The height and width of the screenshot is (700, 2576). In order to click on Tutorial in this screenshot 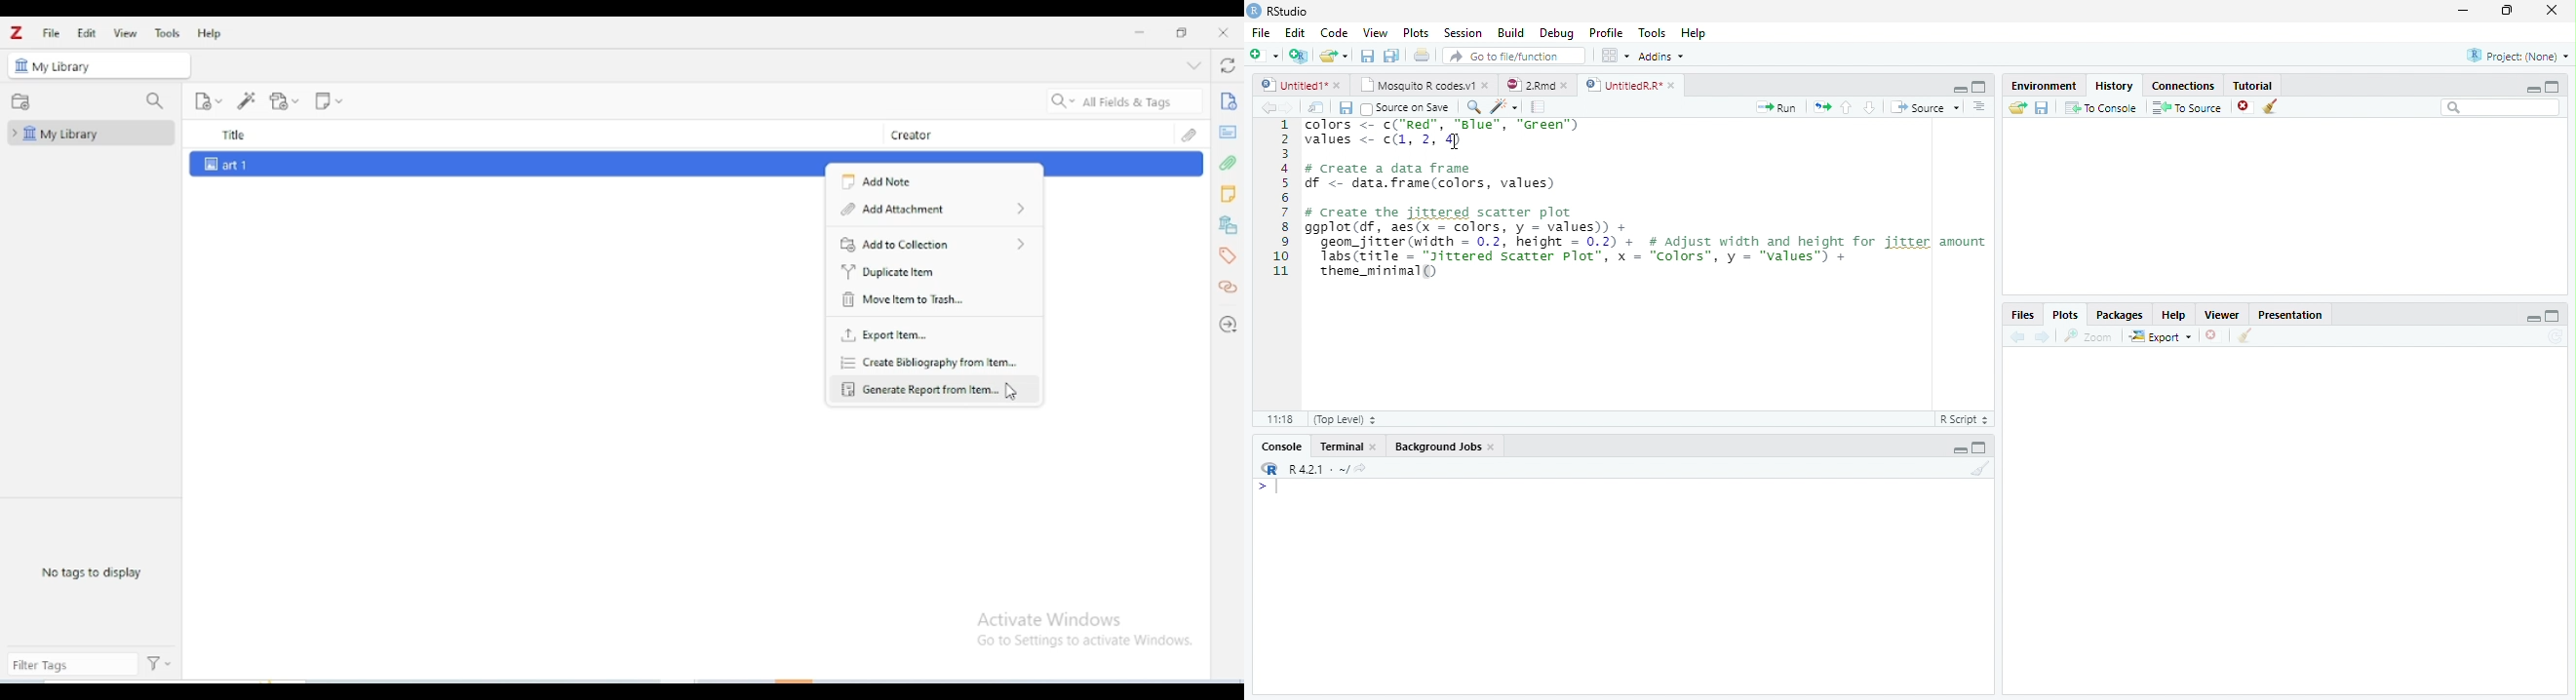, I will do `click(2253, 85)`.